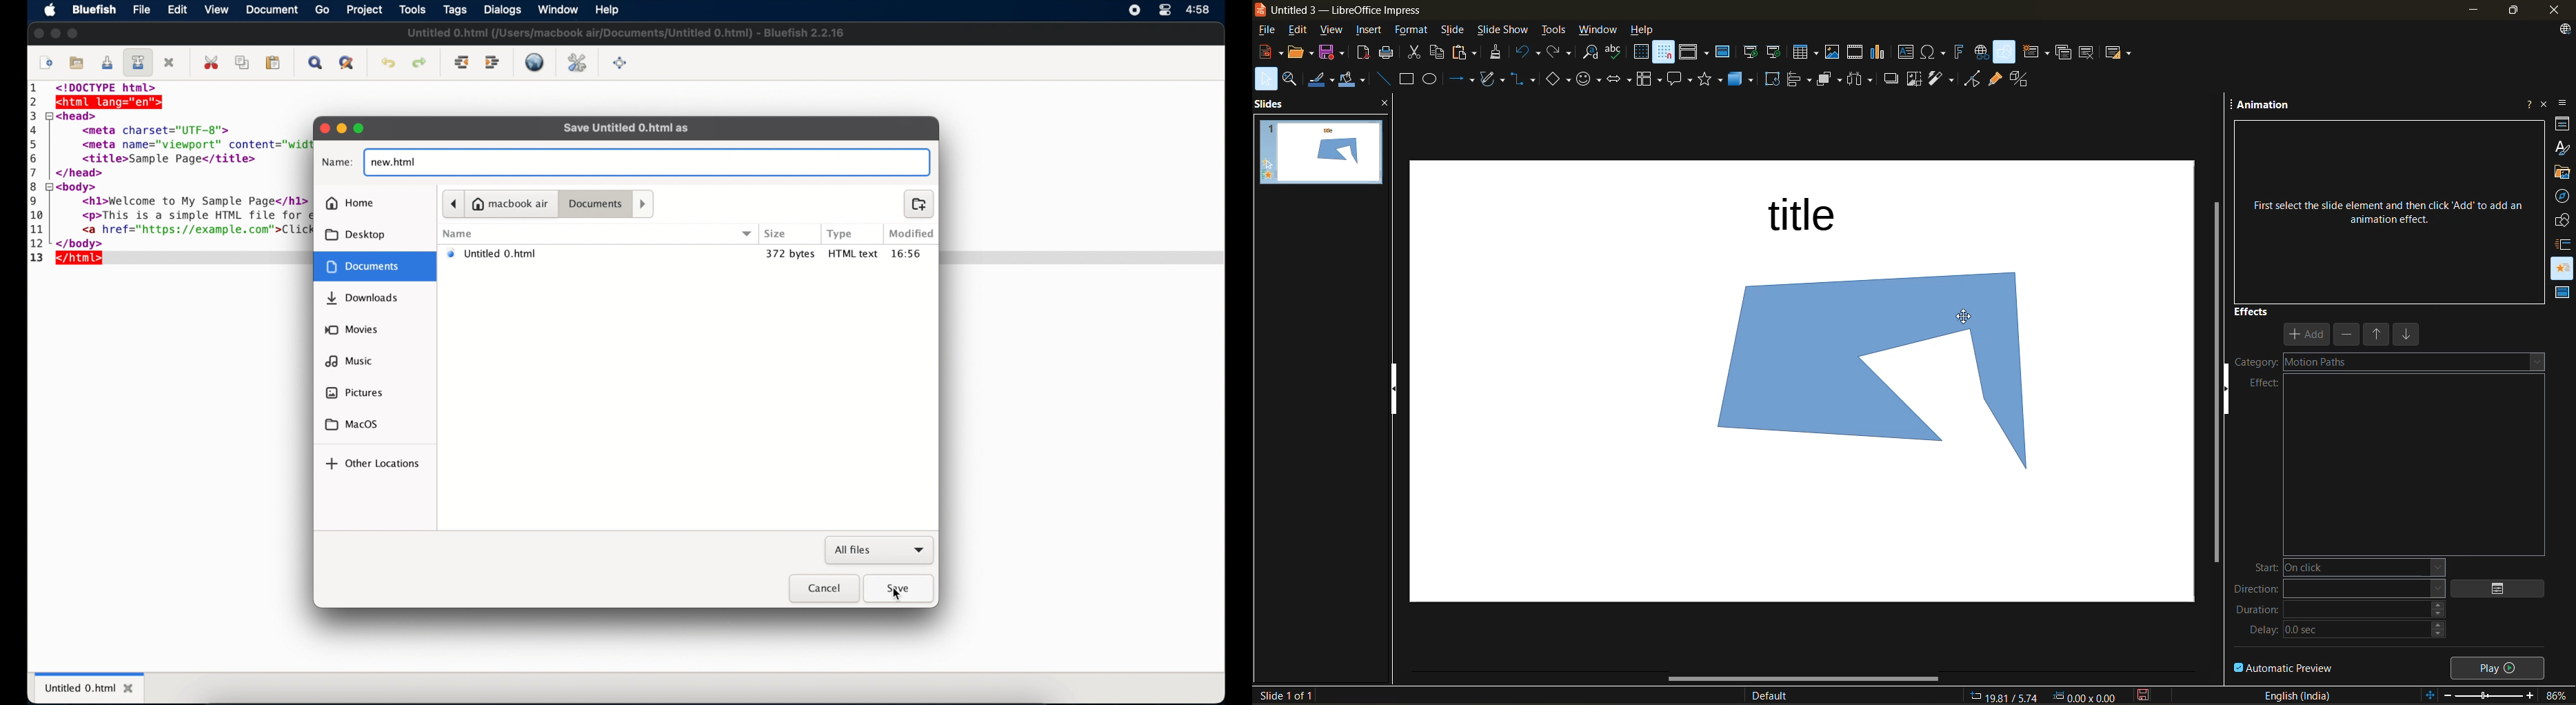 Image resolution: width=2576 pixels, height=728 pixels. Describe the element at coordinates (1743, 80) in the screenshot. I see `3d objects` at that location.